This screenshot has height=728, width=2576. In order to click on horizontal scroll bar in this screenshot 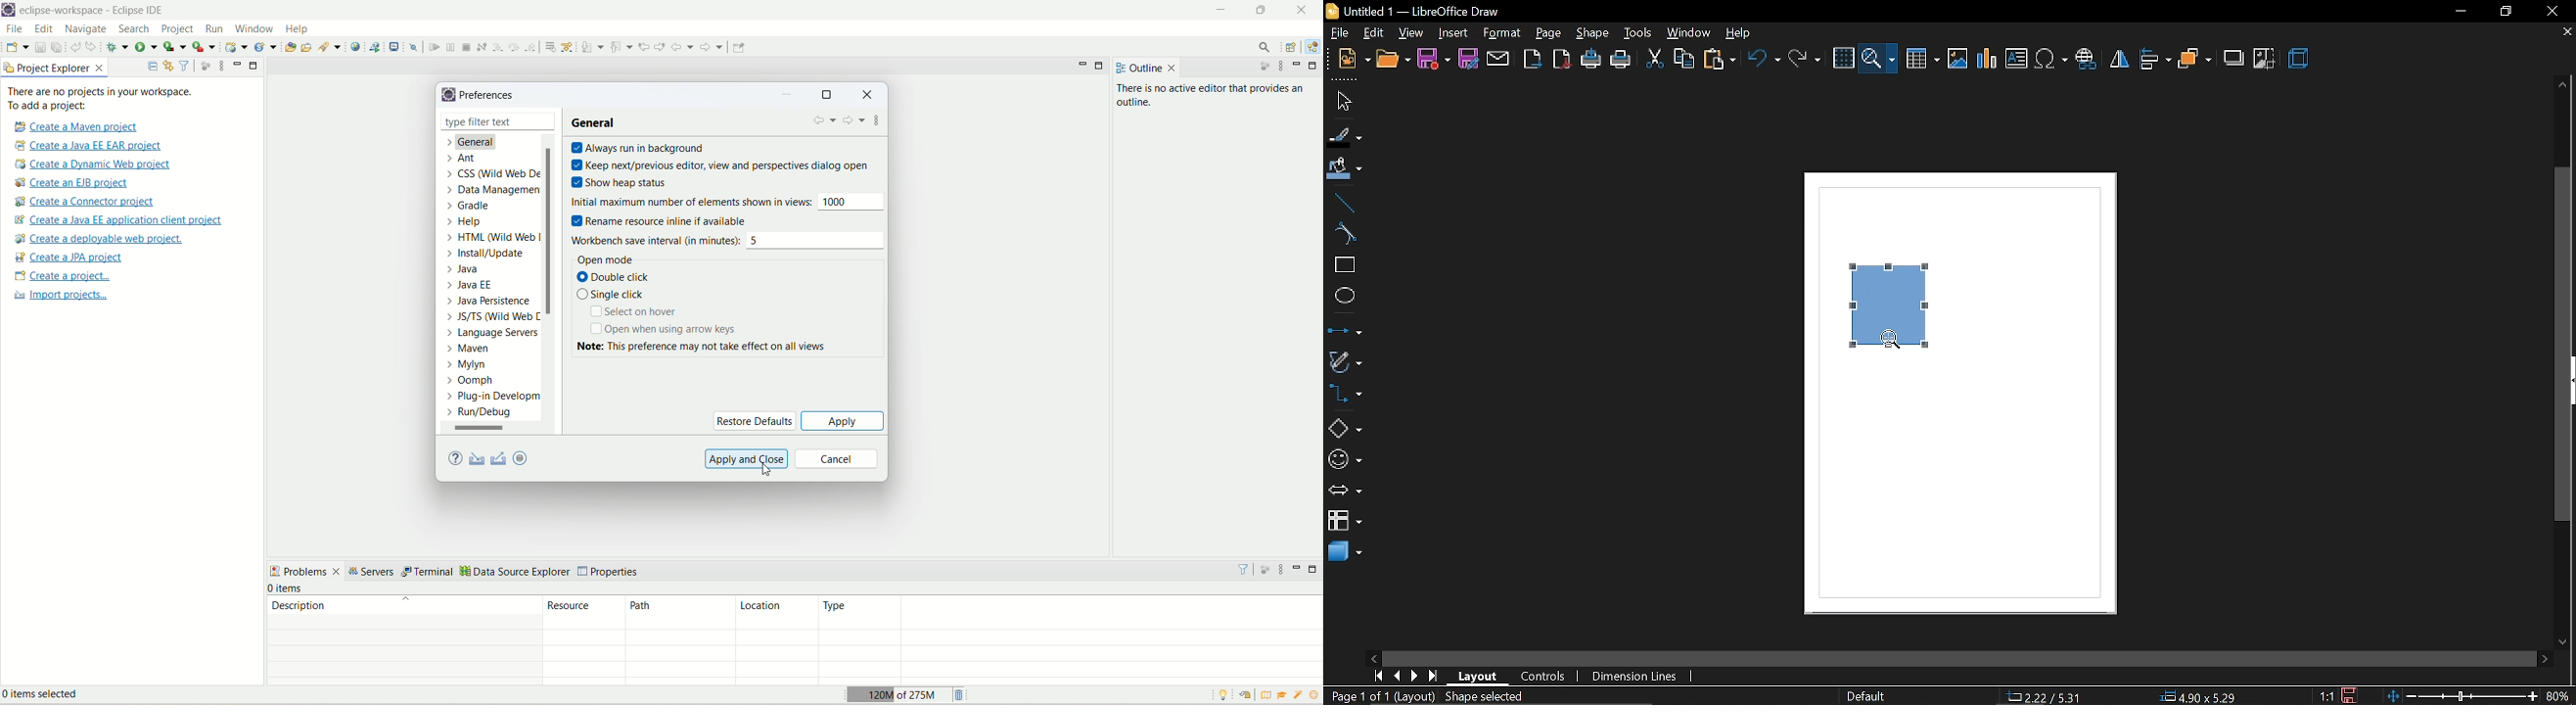, I will do `click(1956, 660)`.